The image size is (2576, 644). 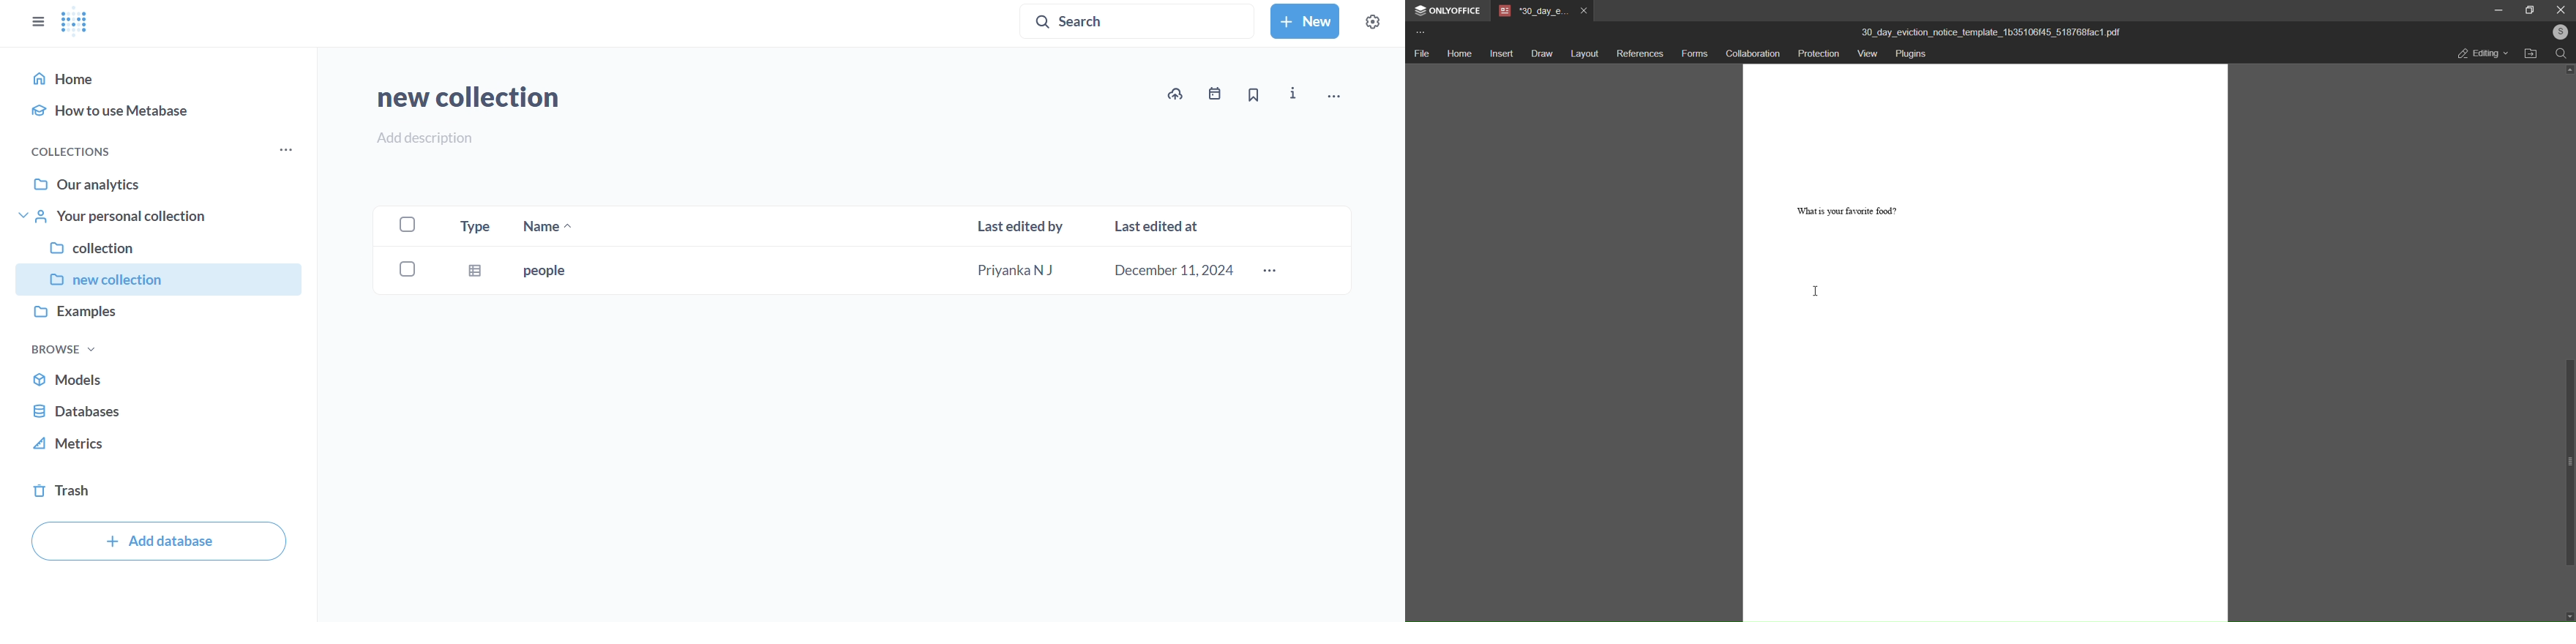 I want to click on view, so click(x=1866, y=54).